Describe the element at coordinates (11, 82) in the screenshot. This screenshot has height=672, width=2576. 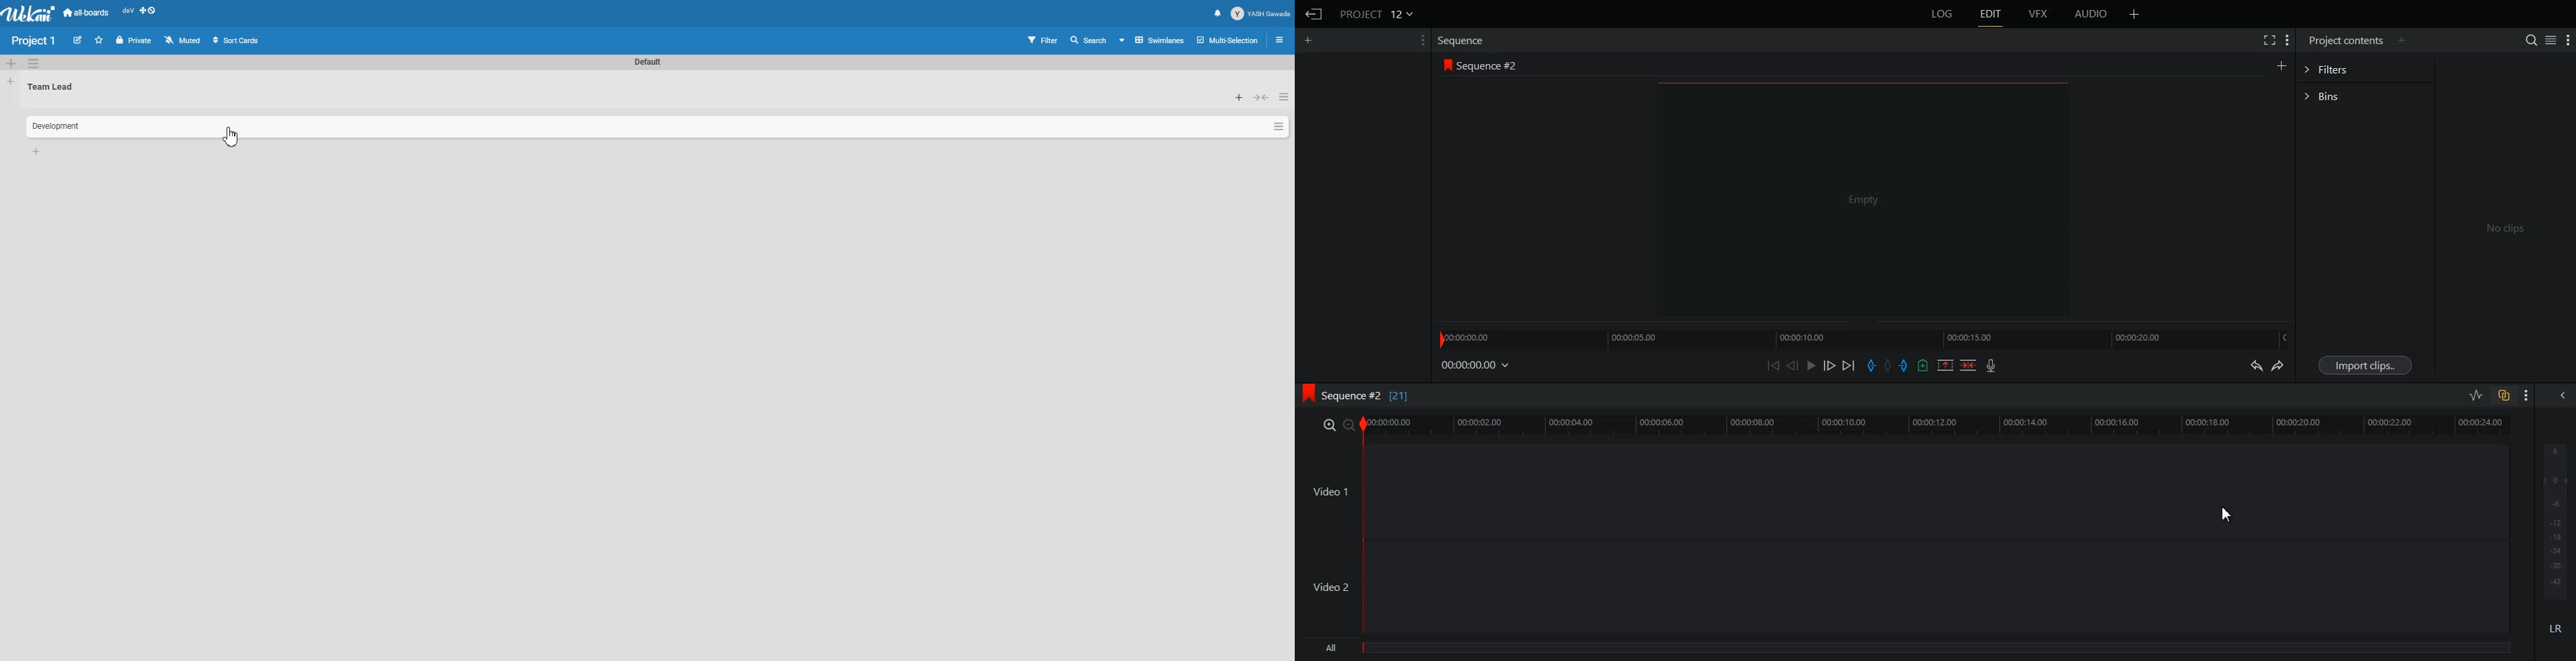
I see `Add List` at that location.